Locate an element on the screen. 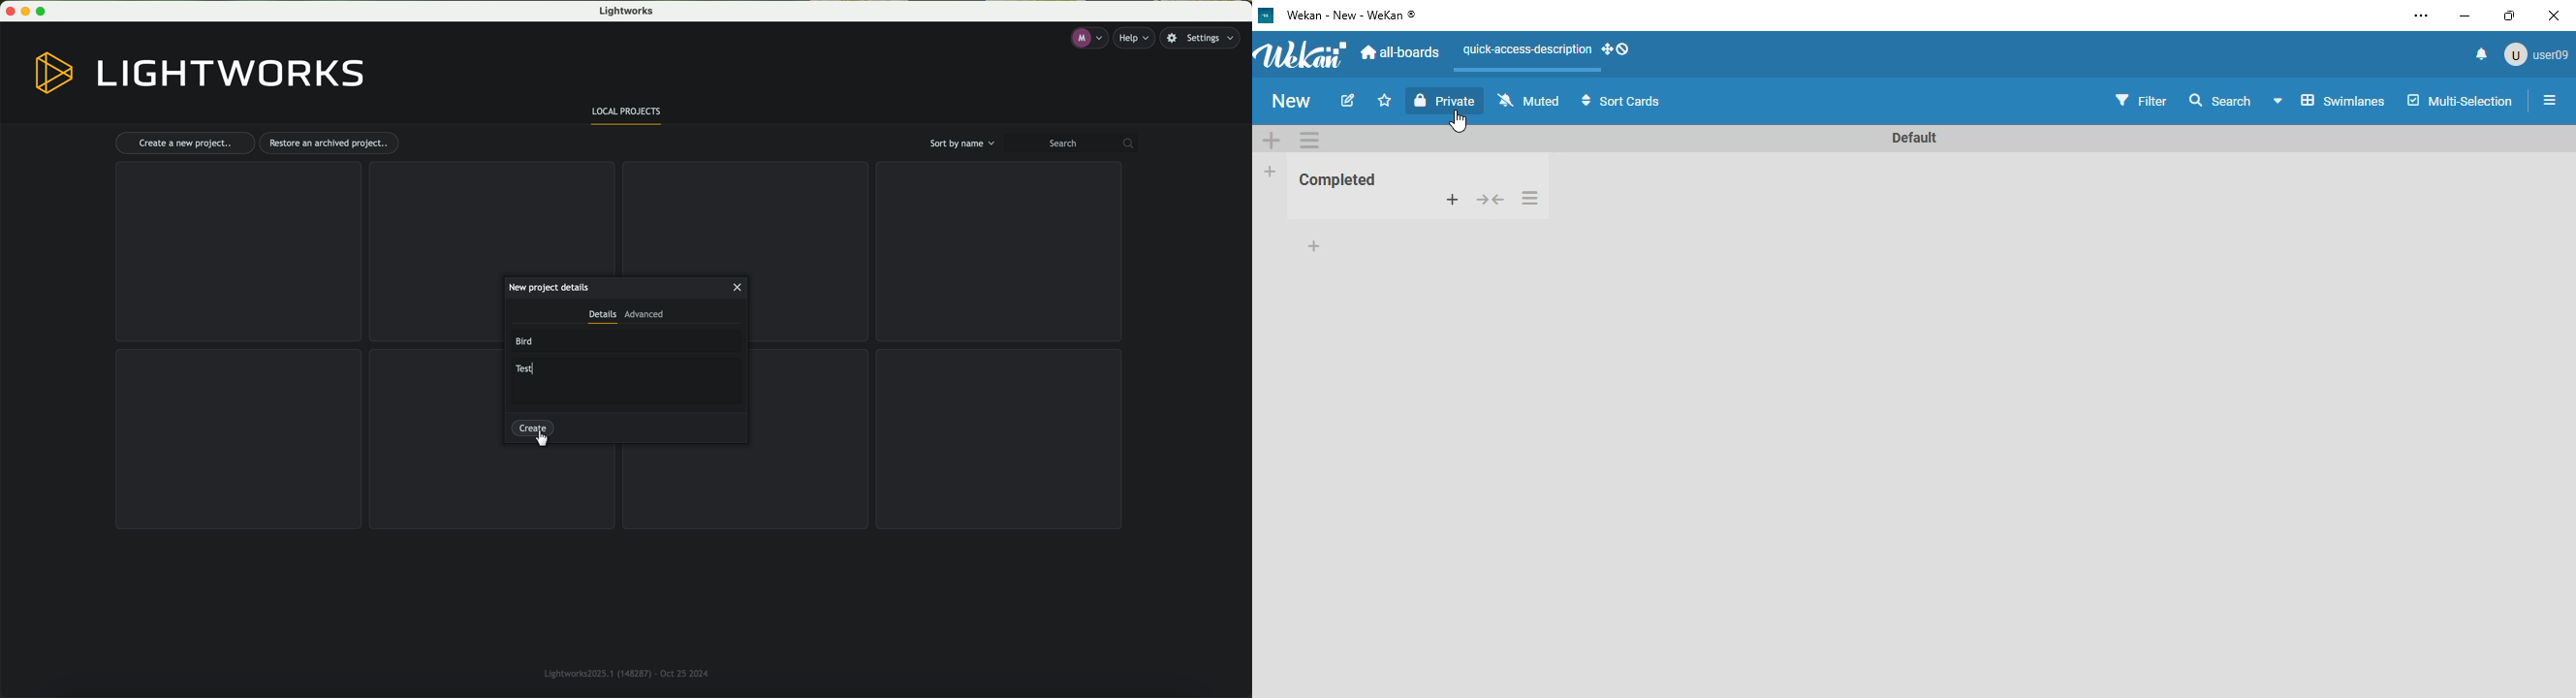 The height and width of the screenshot is (700, 2576). close is located at coordinates (739, 287).